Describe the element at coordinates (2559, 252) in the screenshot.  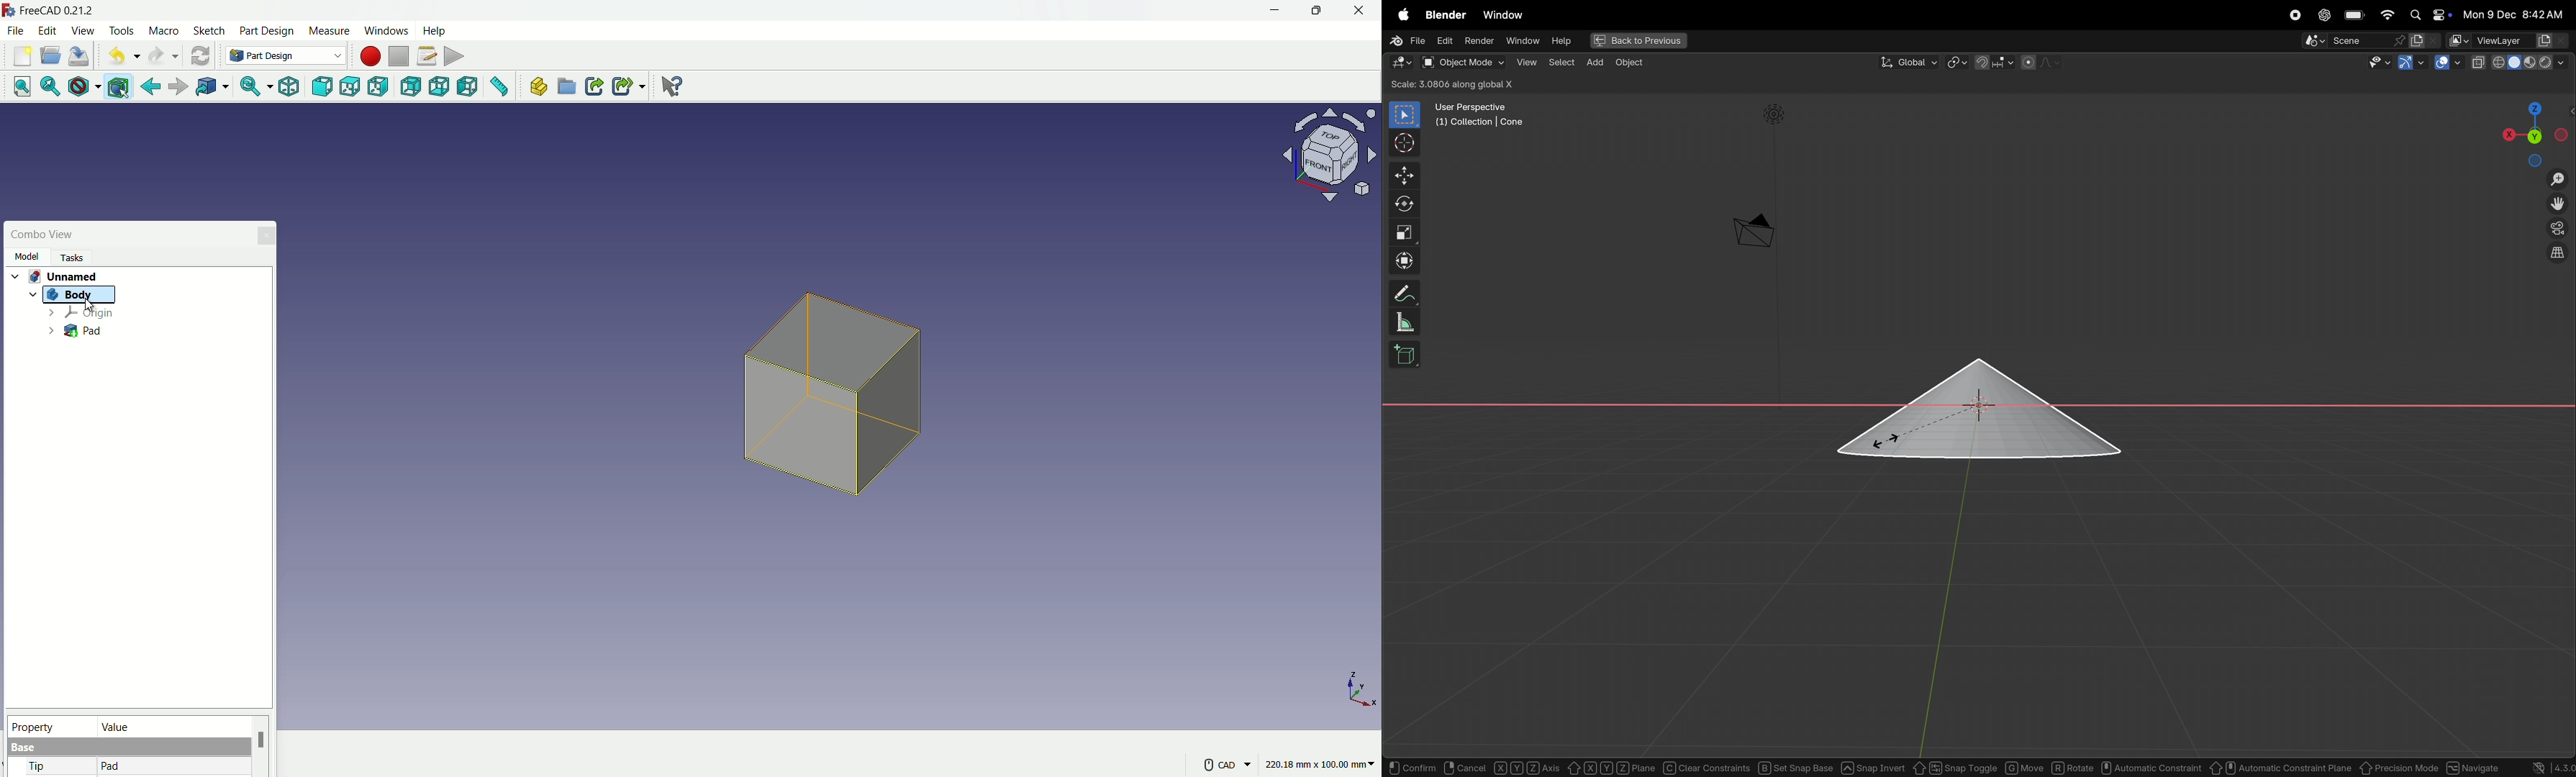
I see `orthographic projection` at that location.